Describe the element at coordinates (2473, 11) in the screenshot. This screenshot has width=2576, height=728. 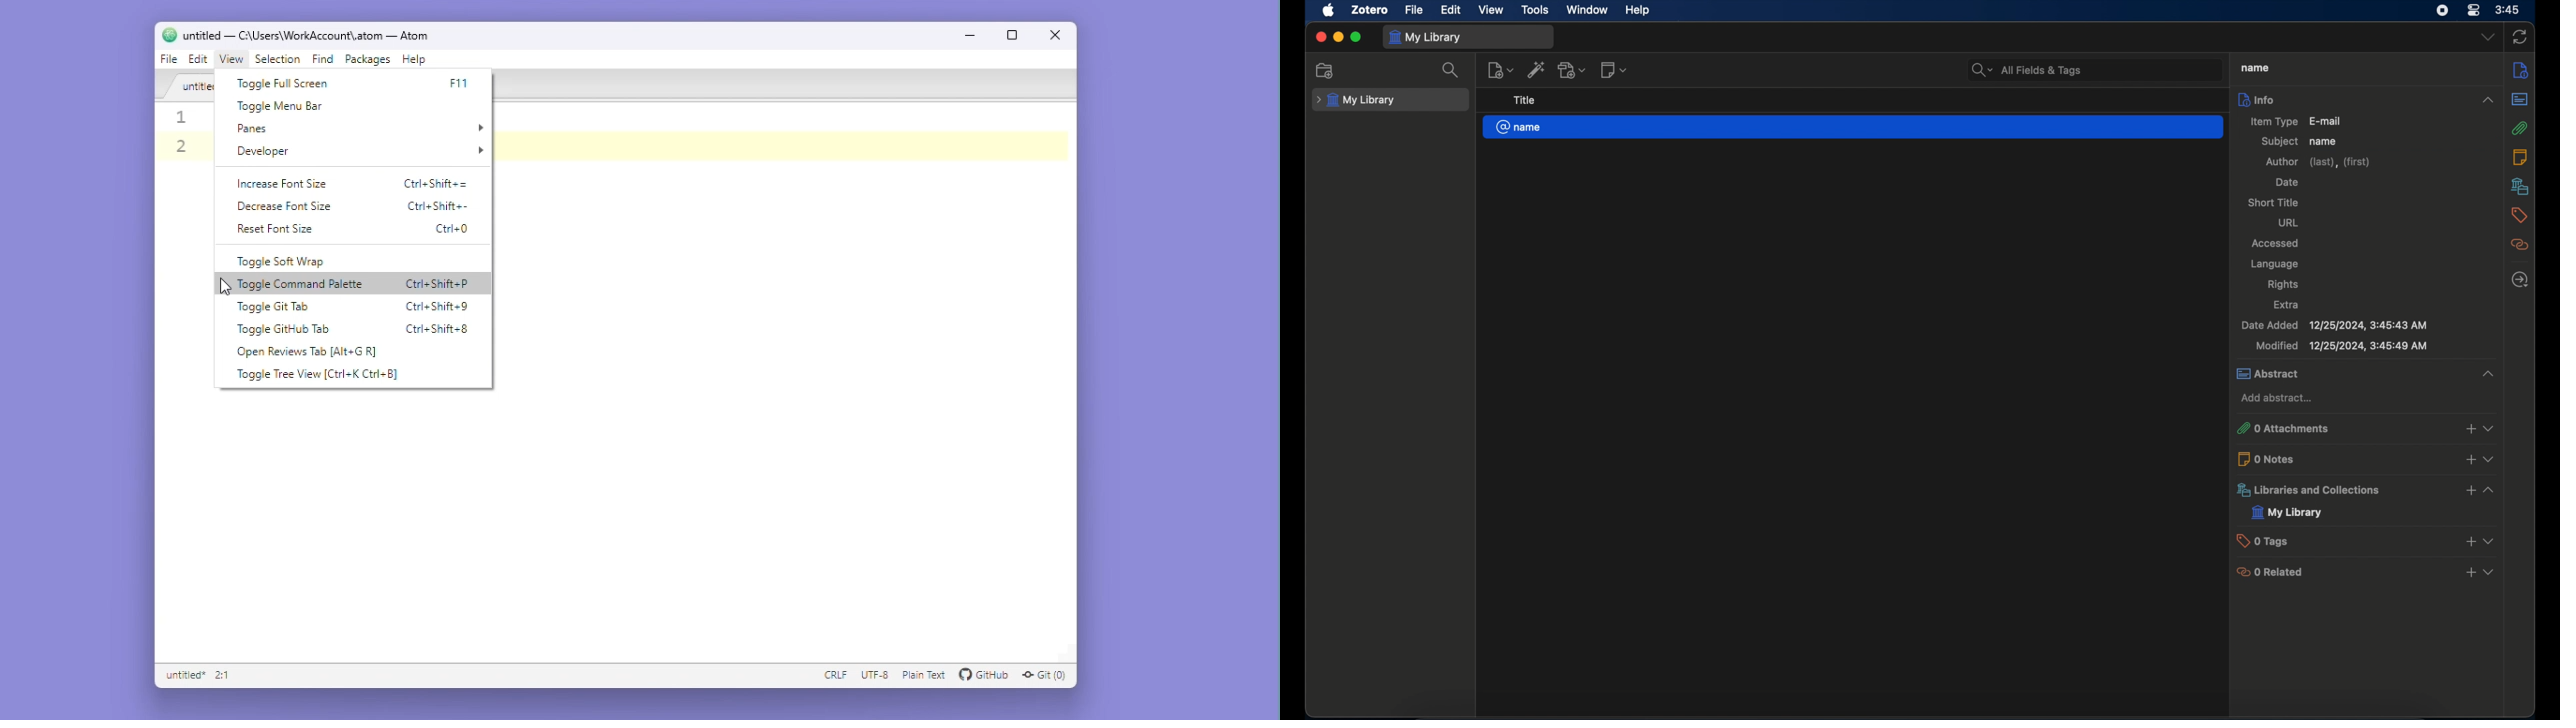
I see `control center` at that location.